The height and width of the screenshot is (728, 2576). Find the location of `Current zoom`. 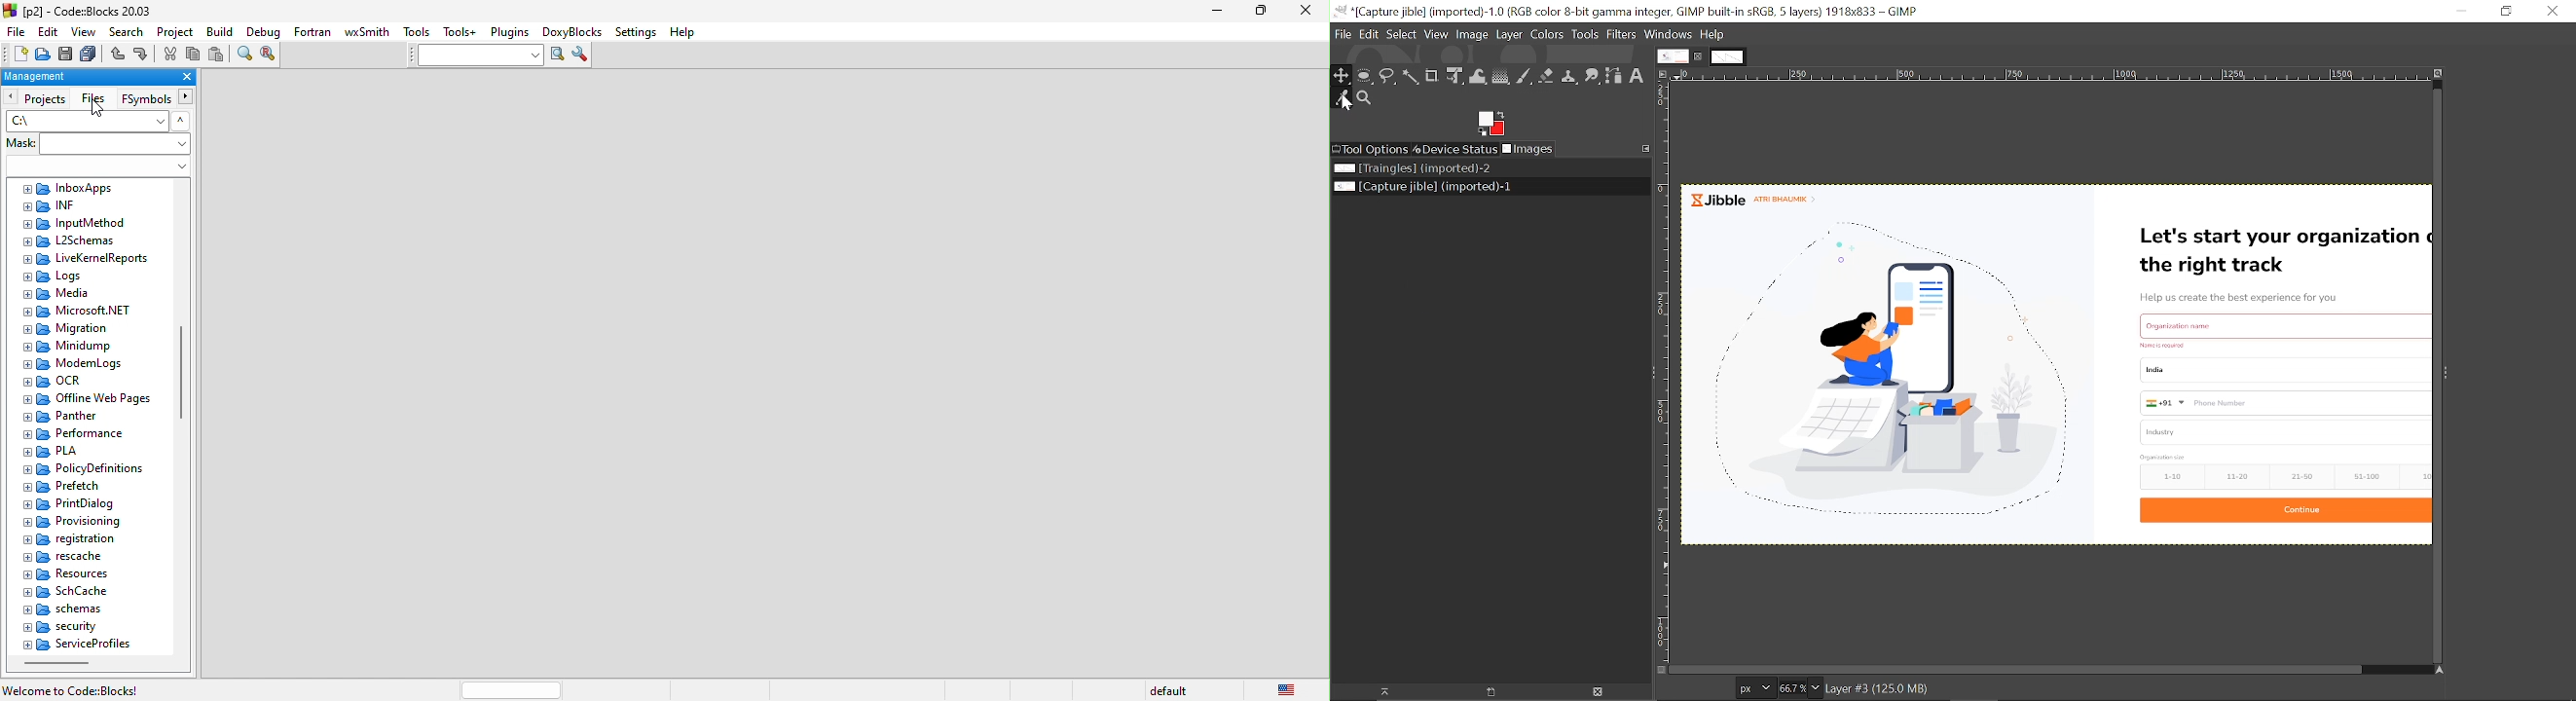

Current zoom is located at coordinates (1792, 688).